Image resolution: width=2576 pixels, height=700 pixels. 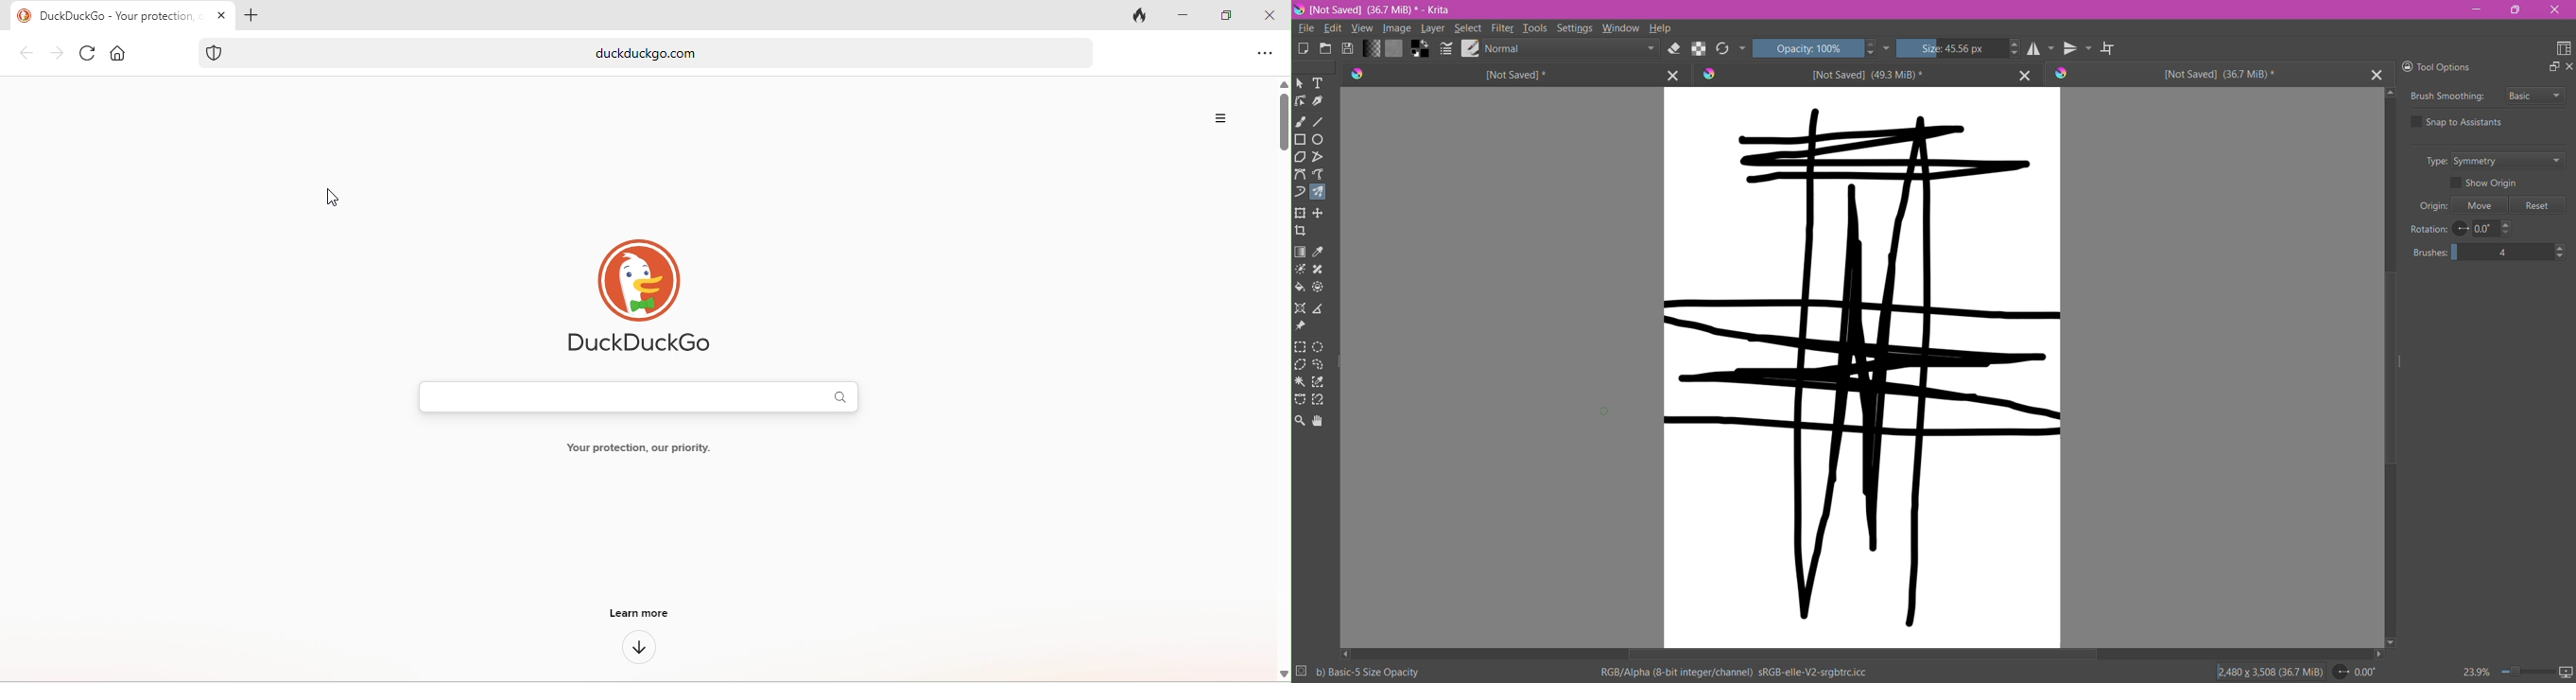 What do you see at coordinates (1318, 84) in the screenshot?
I see `Text Tool` at bounding box center [1318, 84].